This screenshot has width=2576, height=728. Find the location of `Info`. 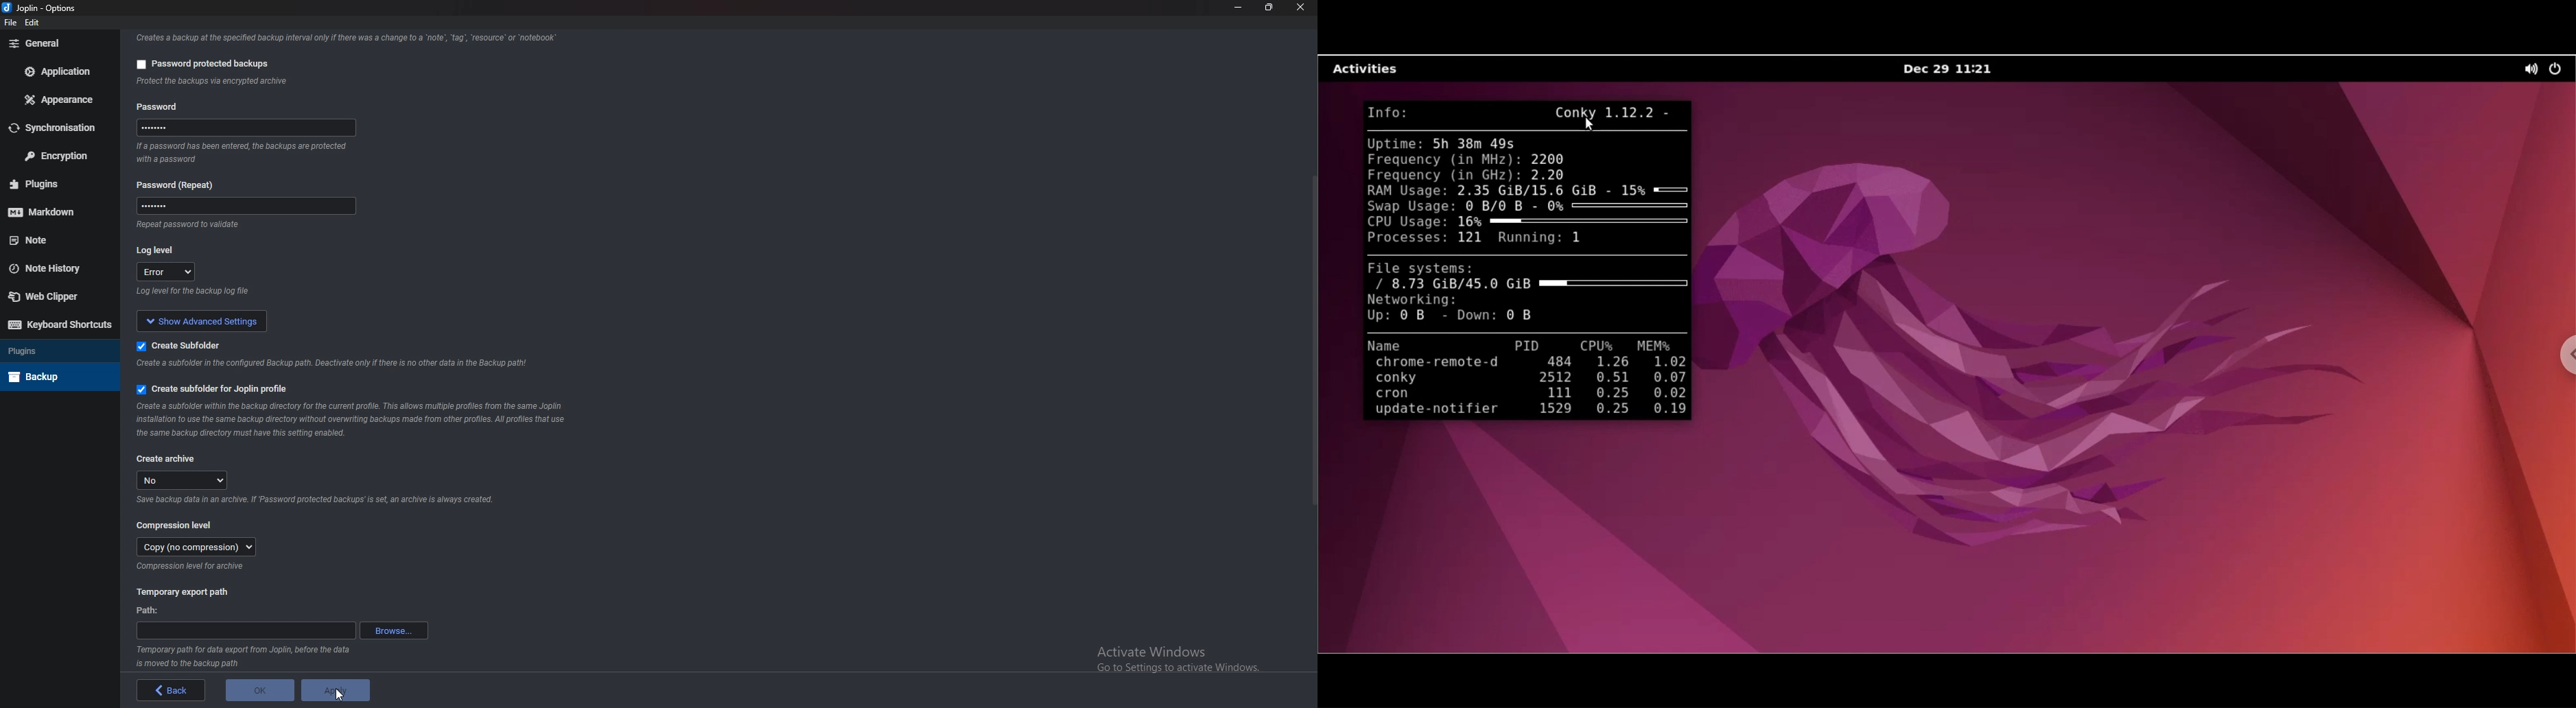

Info is located at coordinates (245, 657).